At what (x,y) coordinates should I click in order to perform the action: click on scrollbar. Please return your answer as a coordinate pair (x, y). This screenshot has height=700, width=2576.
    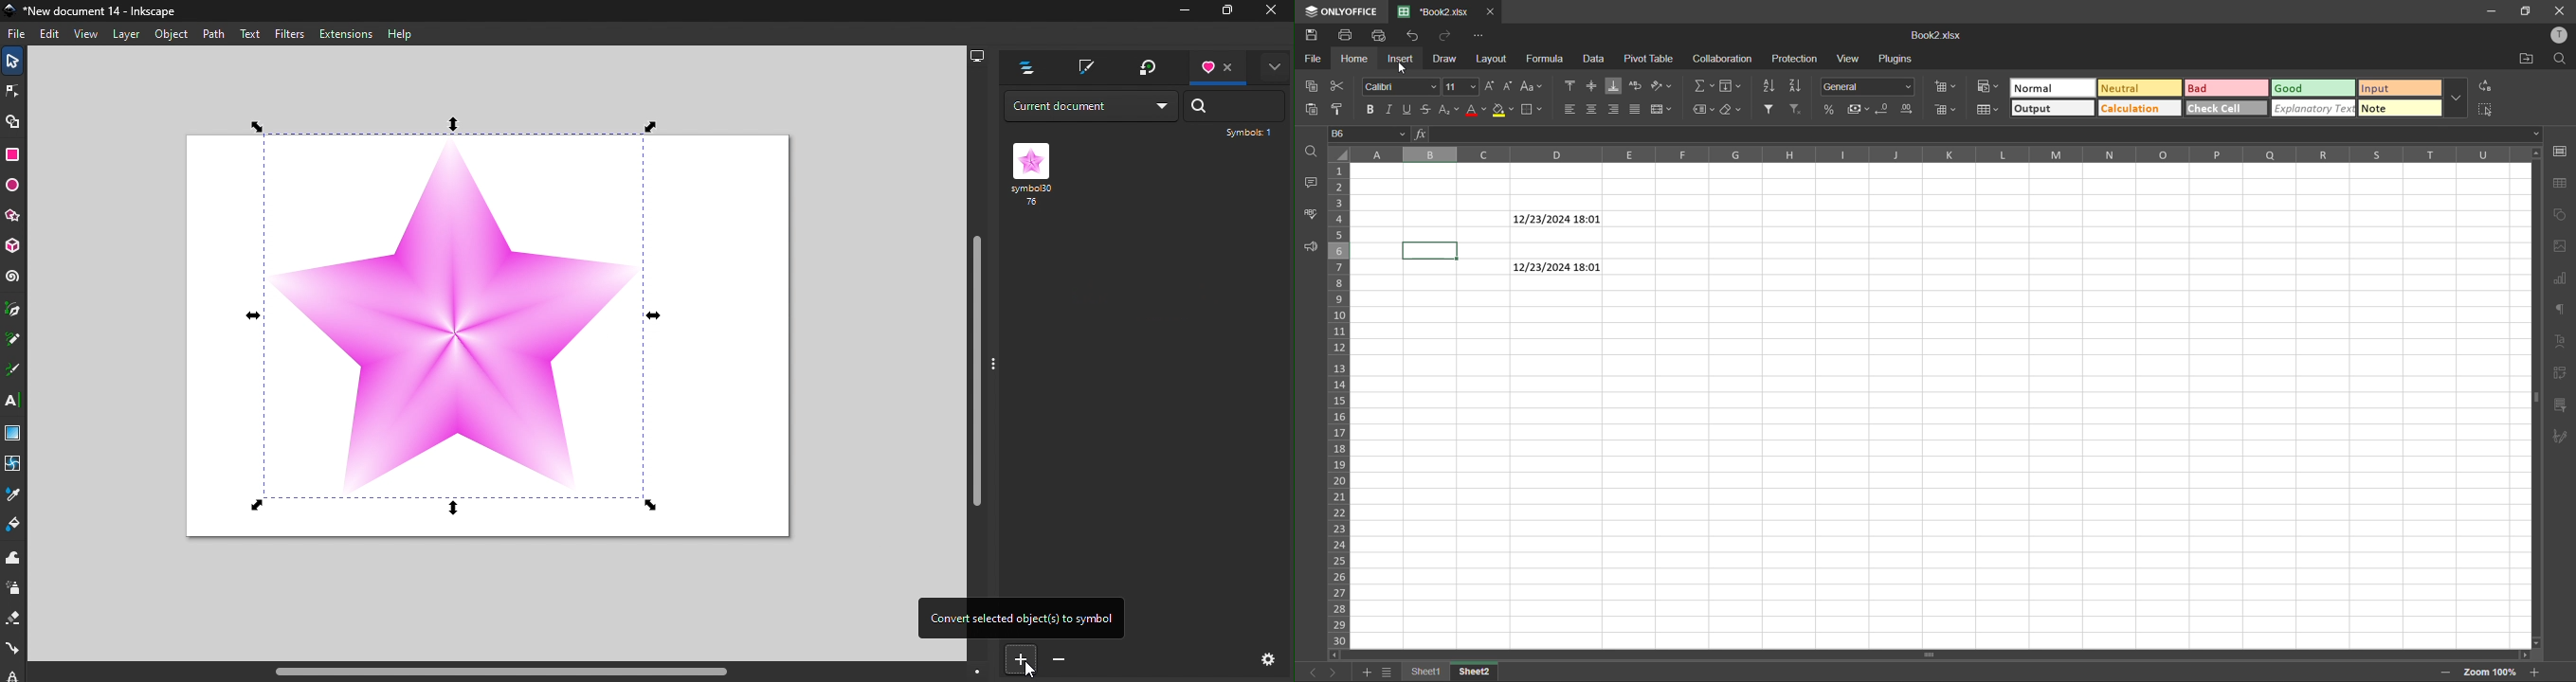
    Looking at the image, I should click on (2536, 397).